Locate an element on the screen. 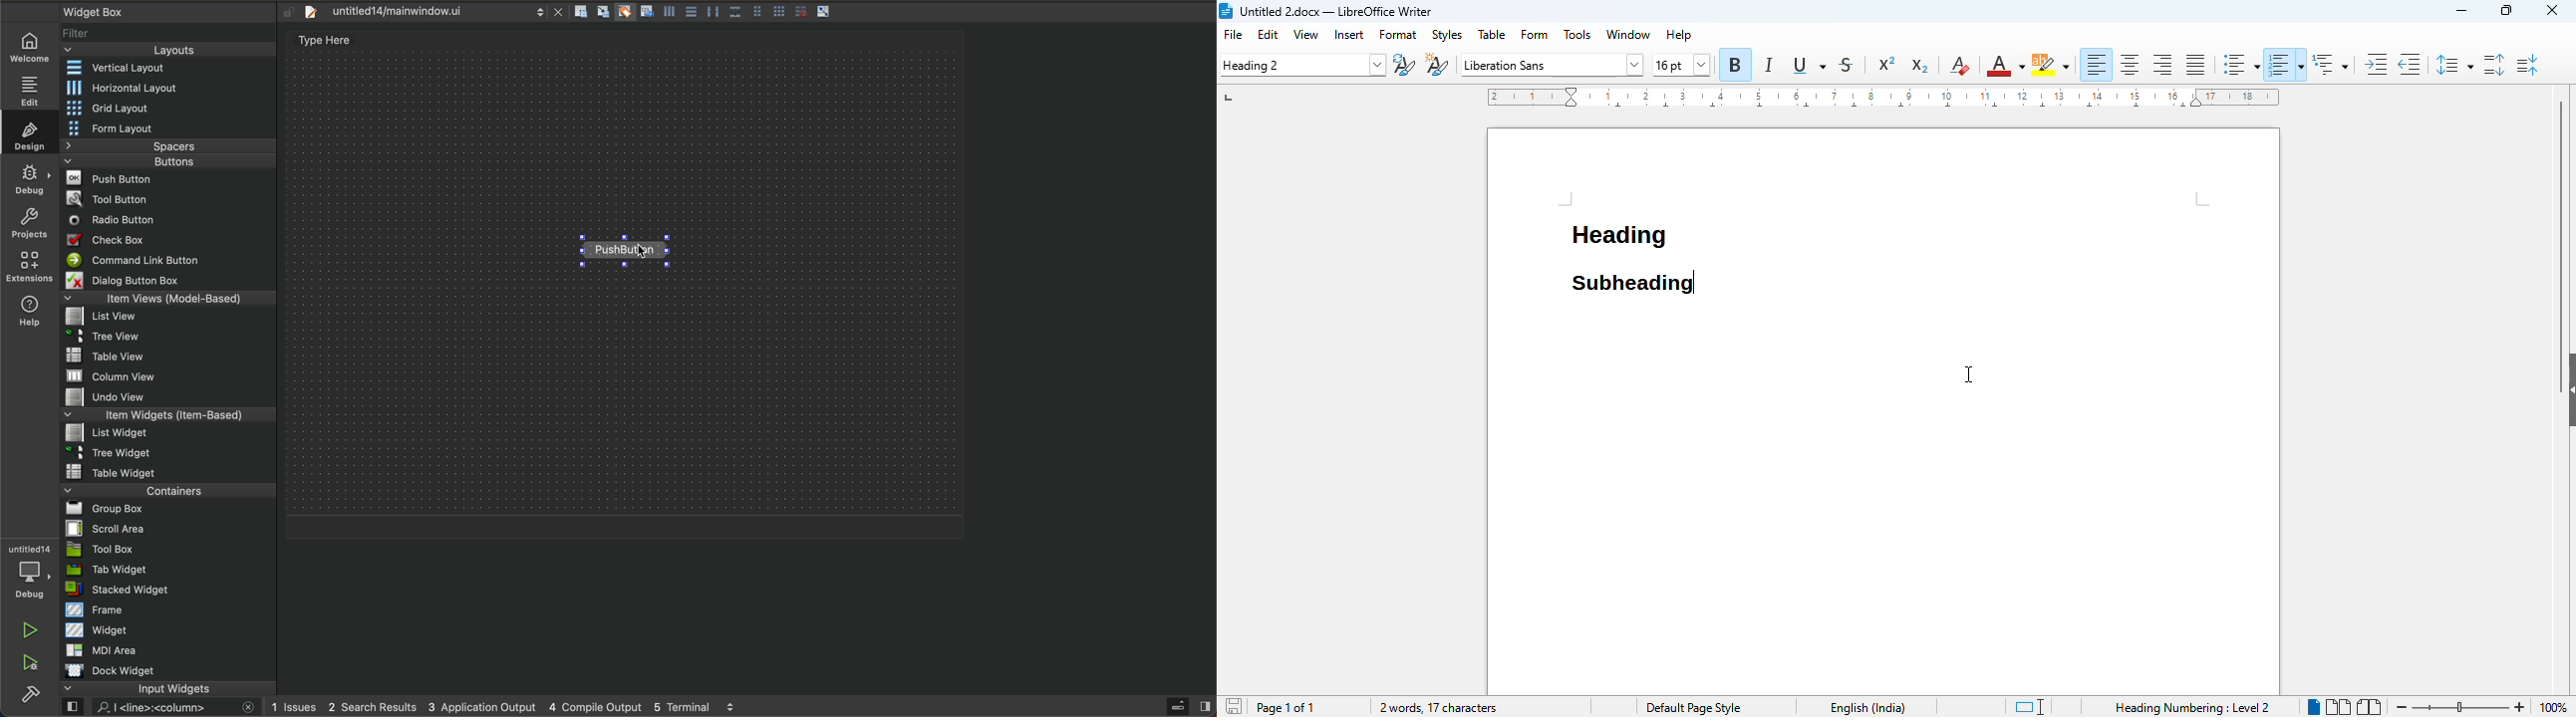 The height and width of the screenshot is (728, 2576). character highlighting color is located at coordinates (2051, 65).